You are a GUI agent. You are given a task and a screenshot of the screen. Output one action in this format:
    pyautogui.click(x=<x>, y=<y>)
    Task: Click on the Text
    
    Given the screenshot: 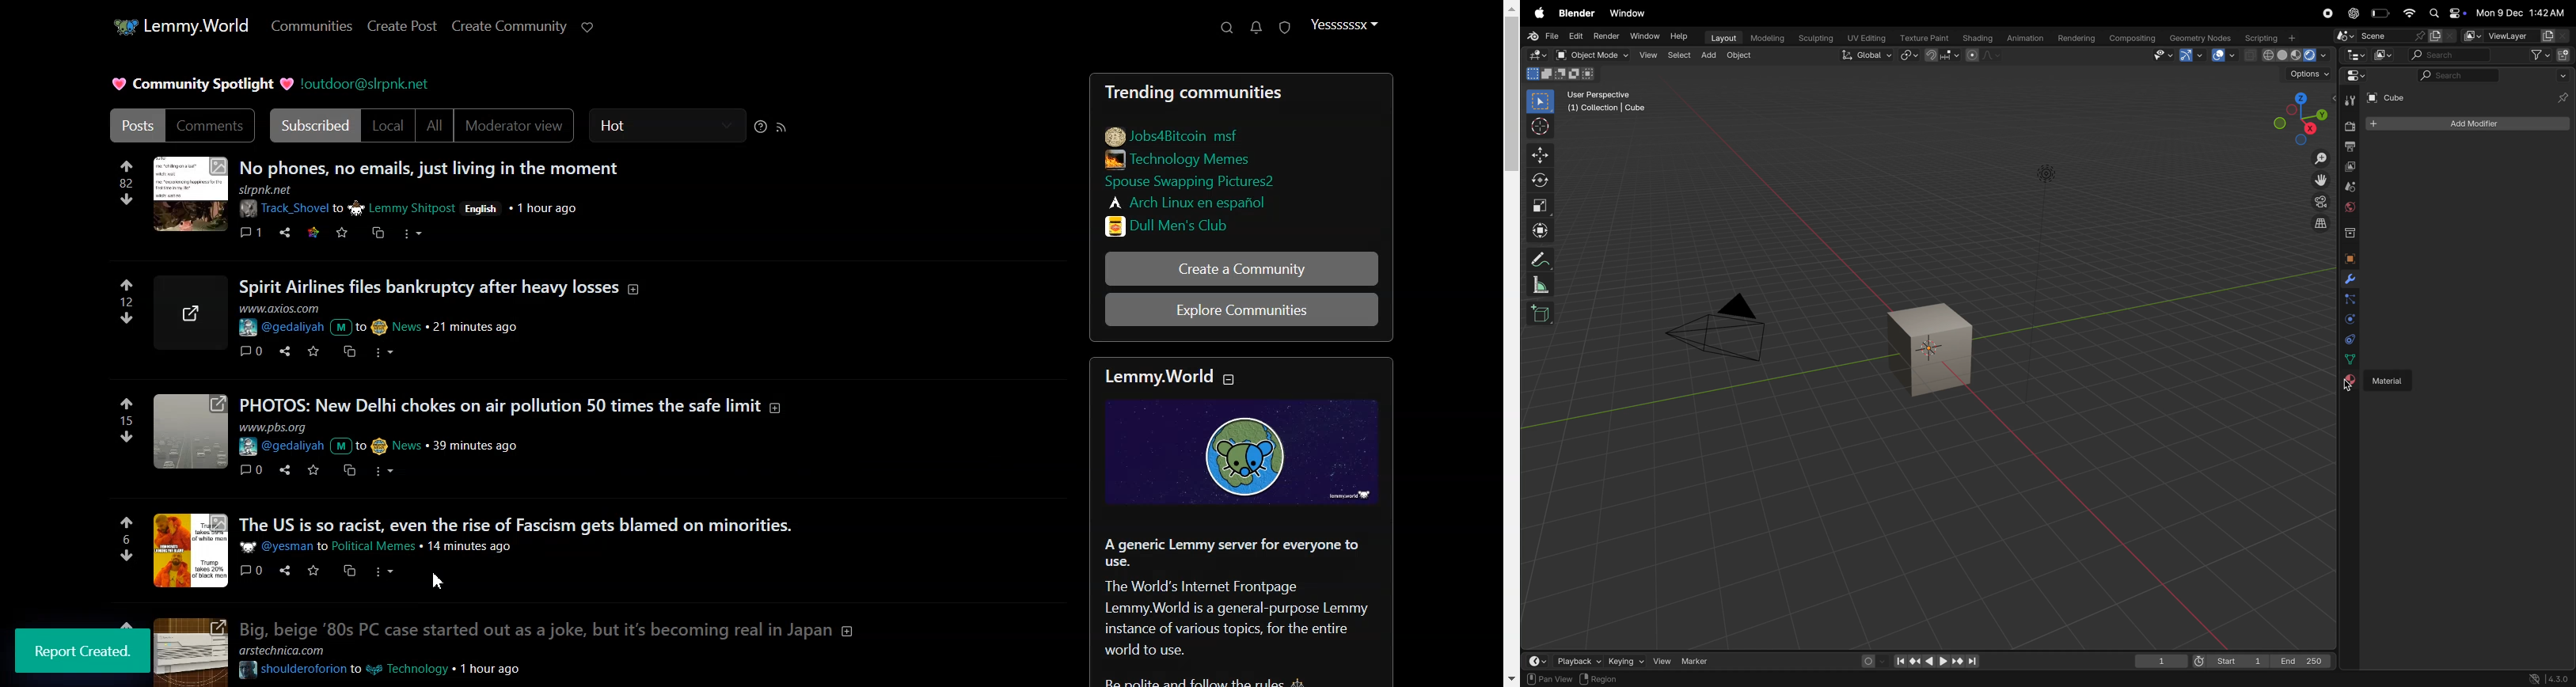 What is the action you would take?
    pyautogui.click(x=199, y=84)
    